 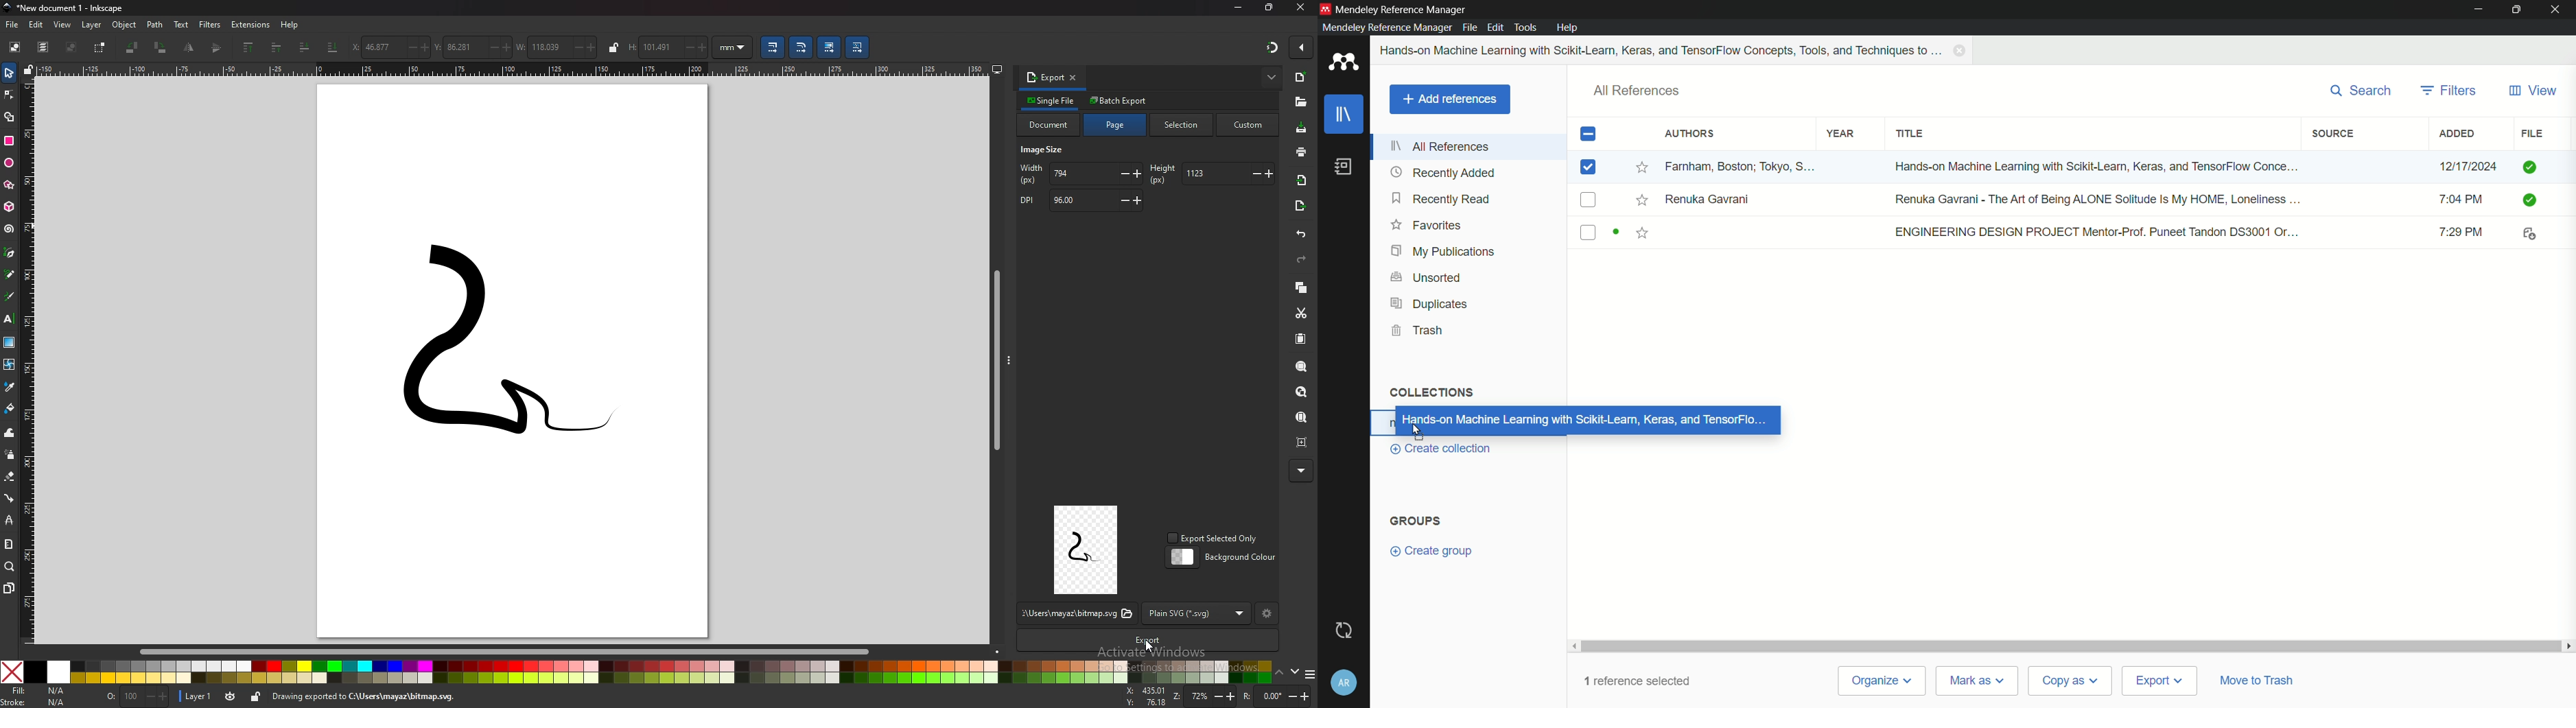 What do you see at coordinates (1302, 313) in the screenshot?
I see `cut` at bounding box center [1302, 313].